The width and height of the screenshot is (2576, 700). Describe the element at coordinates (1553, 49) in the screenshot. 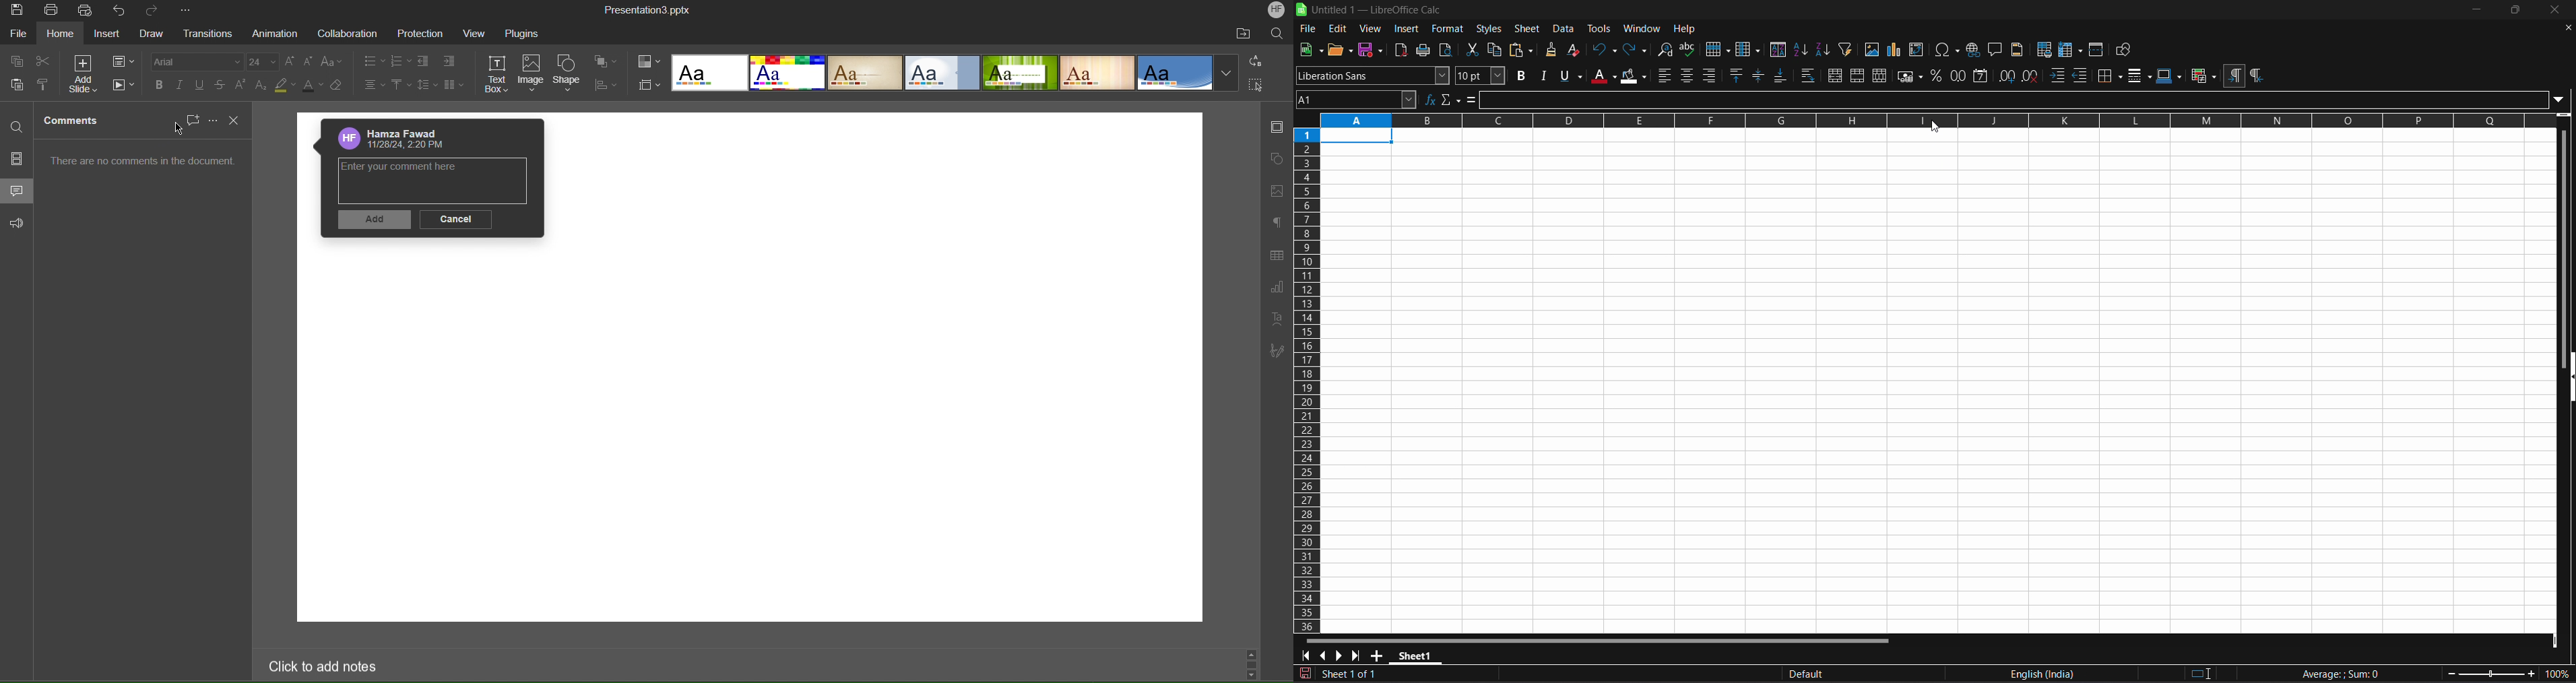

I see `clone formatting` at that location.